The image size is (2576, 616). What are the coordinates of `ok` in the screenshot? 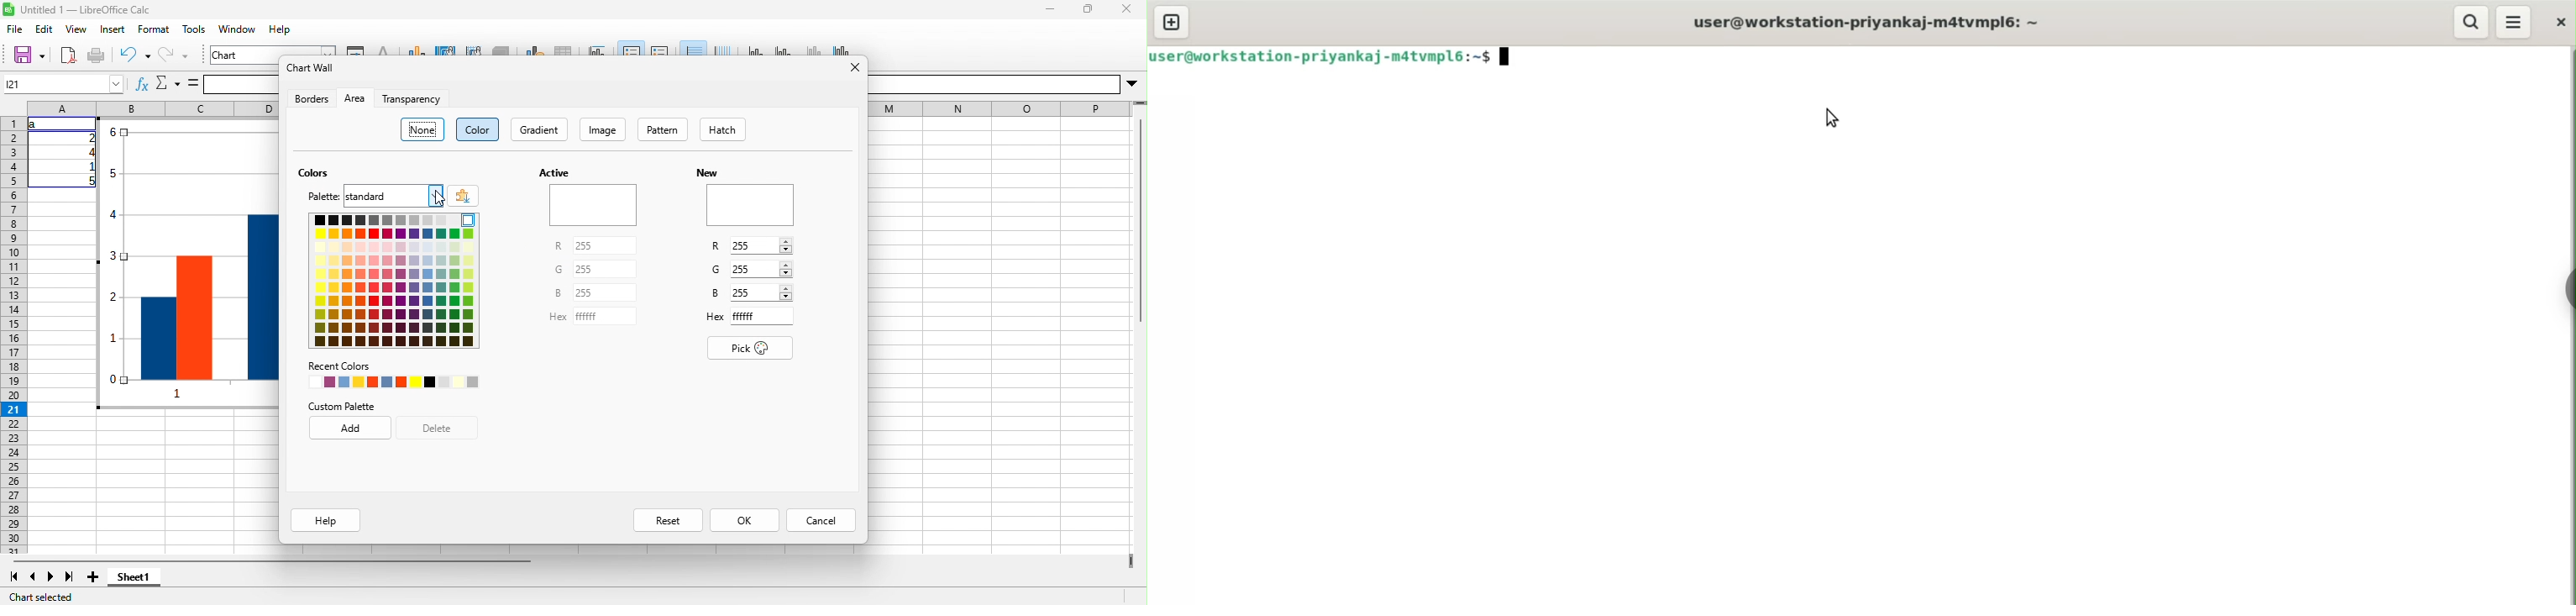 It's located at (745, 520).